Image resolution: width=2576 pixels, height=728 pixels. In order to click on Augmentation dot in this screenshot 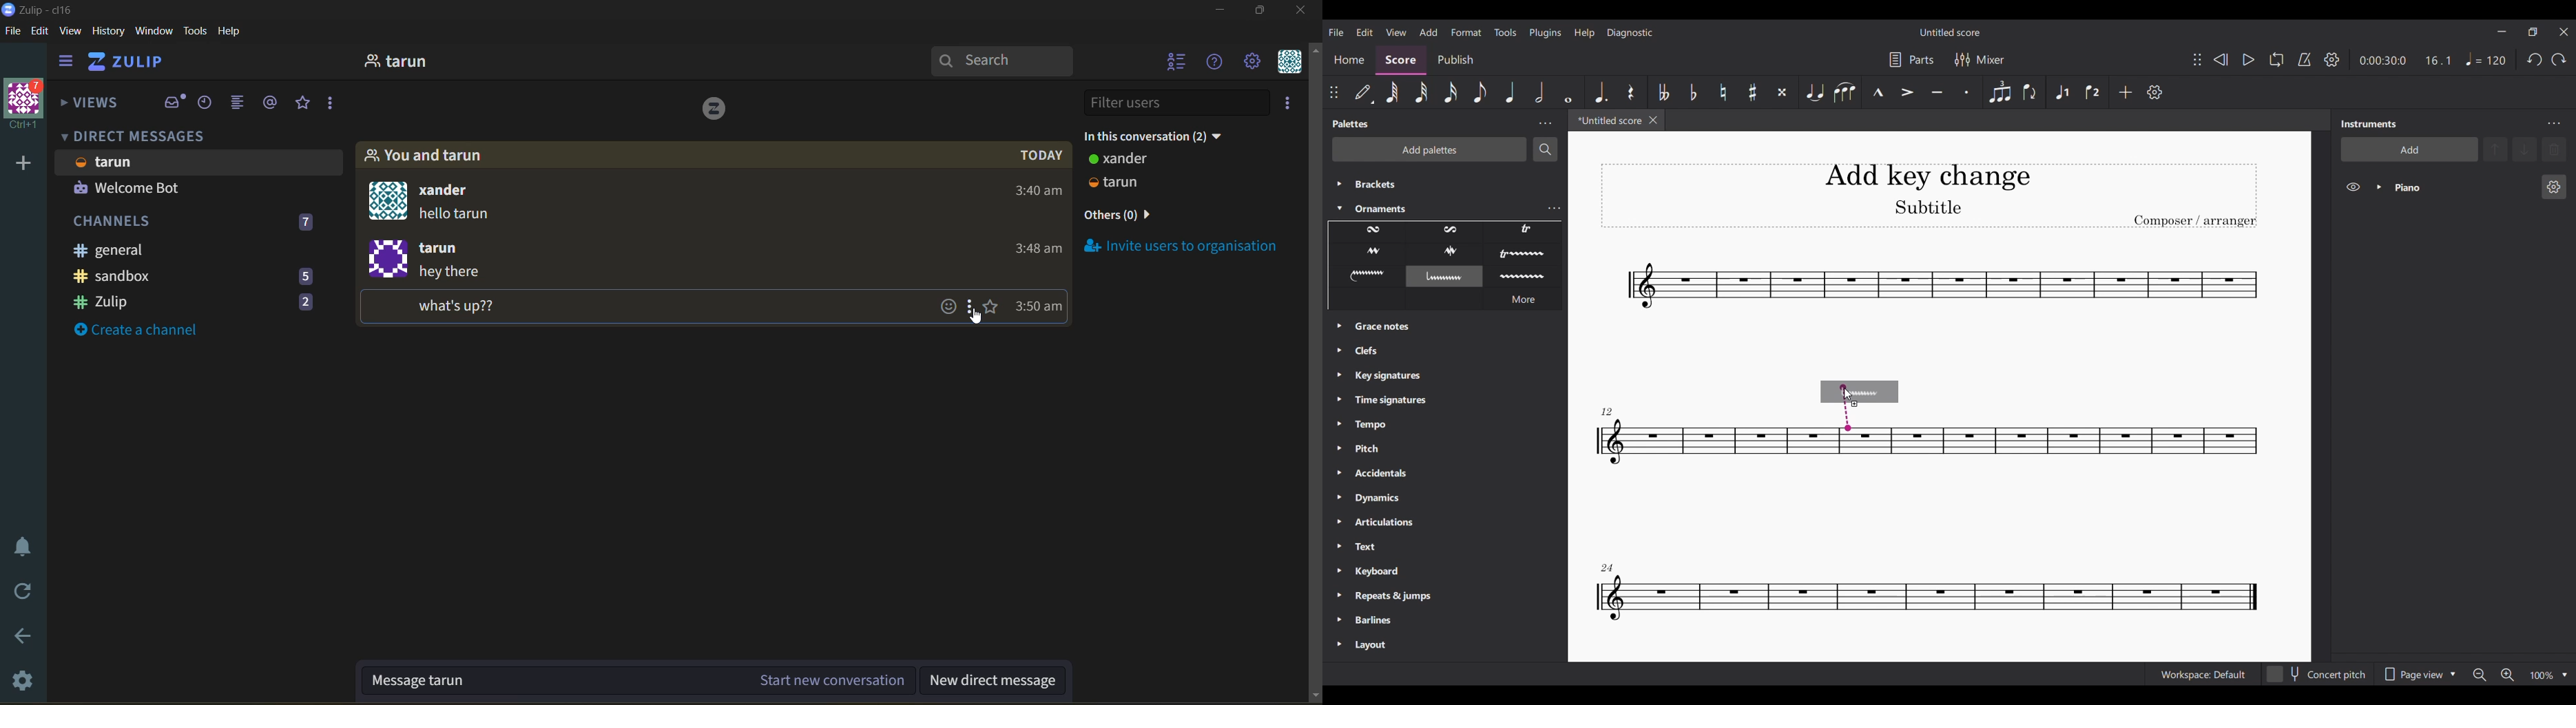, I will do `click(1601, 92)`.